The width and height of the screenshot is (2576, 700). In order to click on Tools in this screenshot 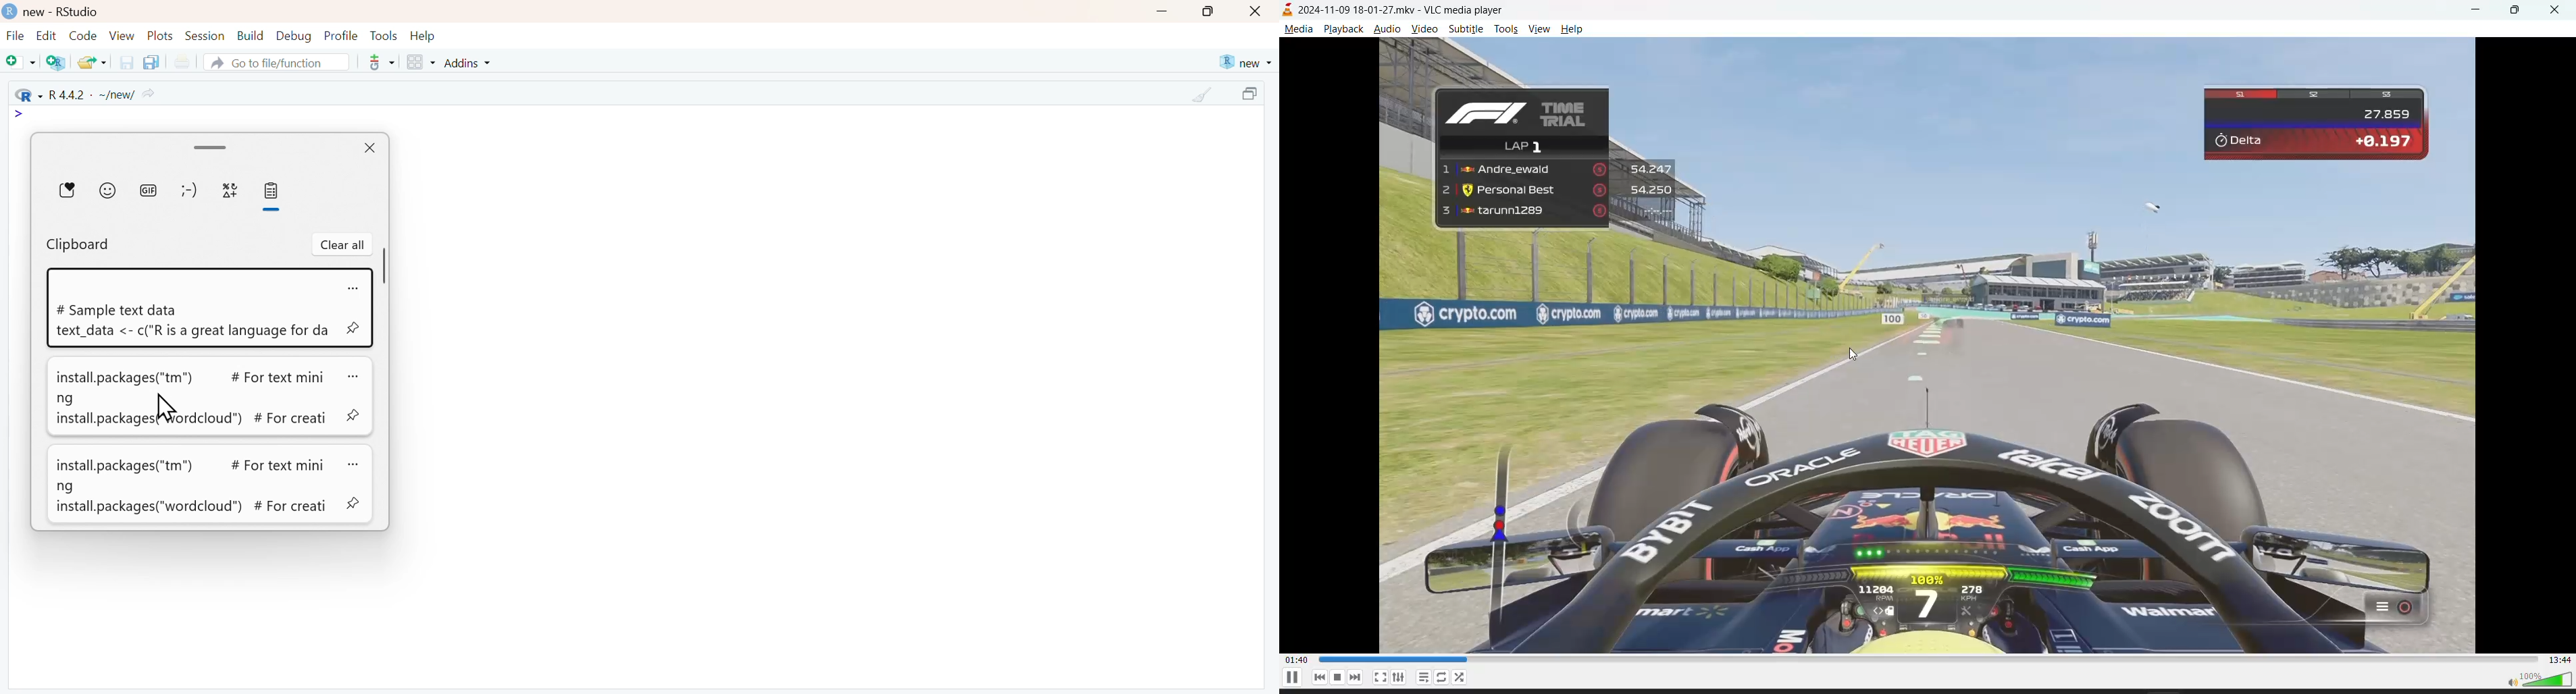, I will do `click(386, 36)`.